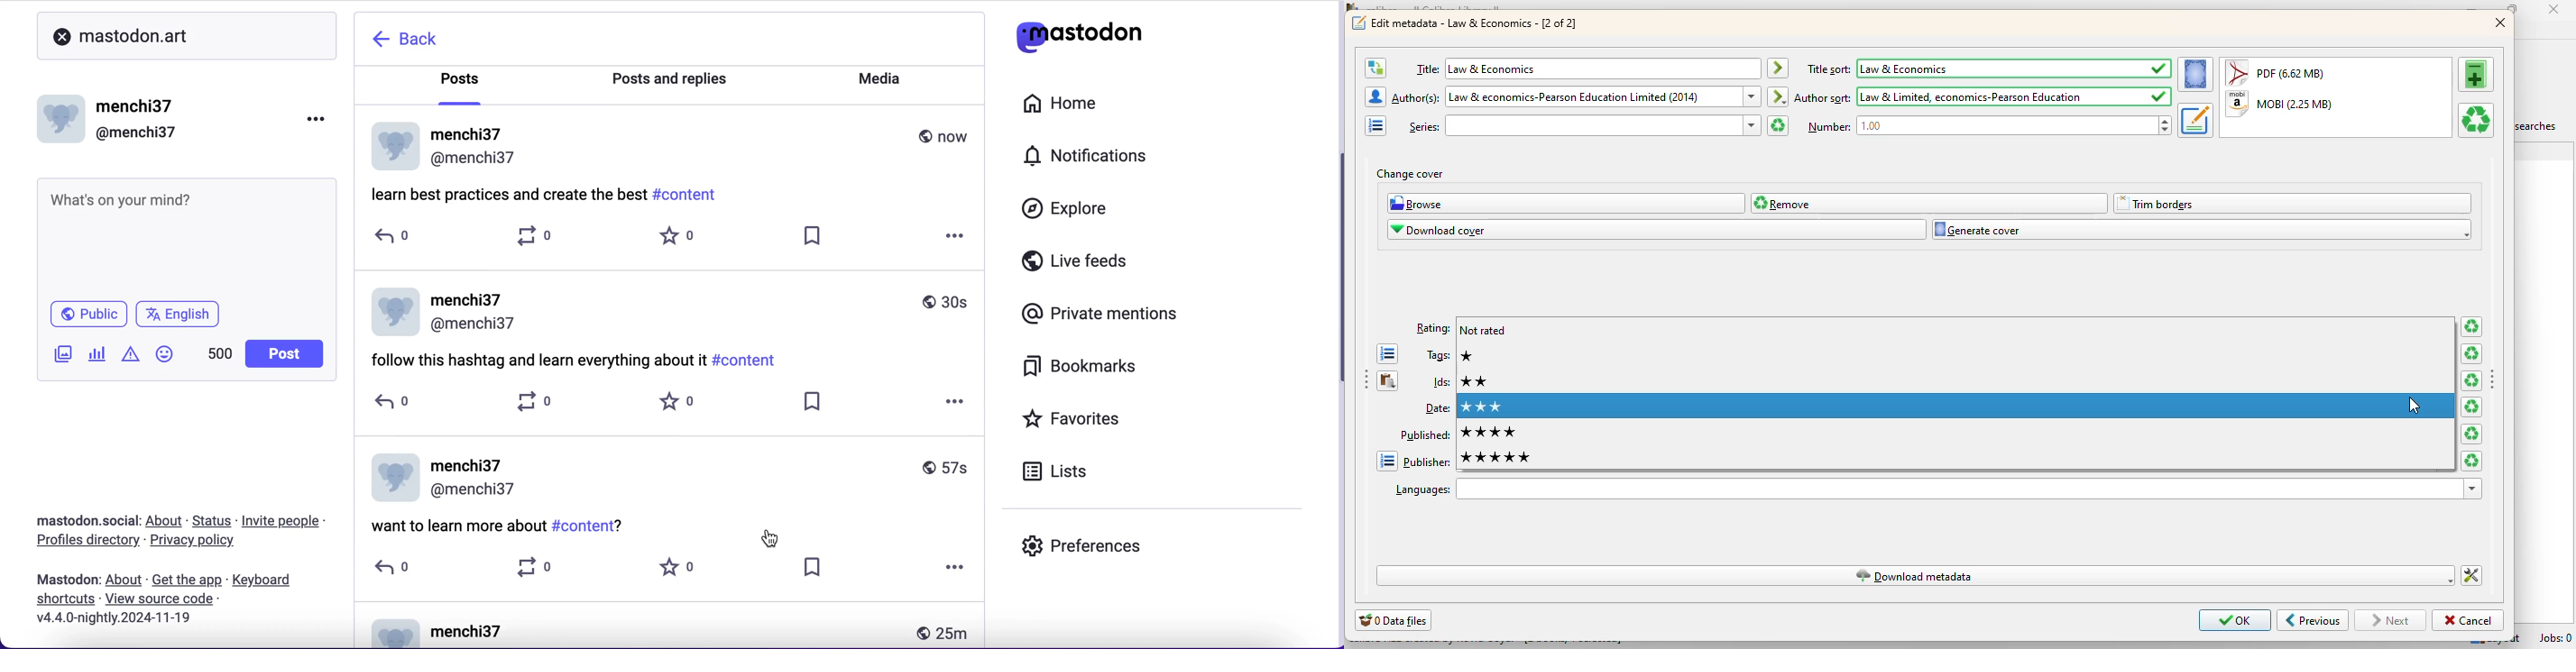 The width and height of the screenshot is (2576, 672). Describe the element at coordinates (1111, 261) in the screenshot. I see `live feeds` at that location.